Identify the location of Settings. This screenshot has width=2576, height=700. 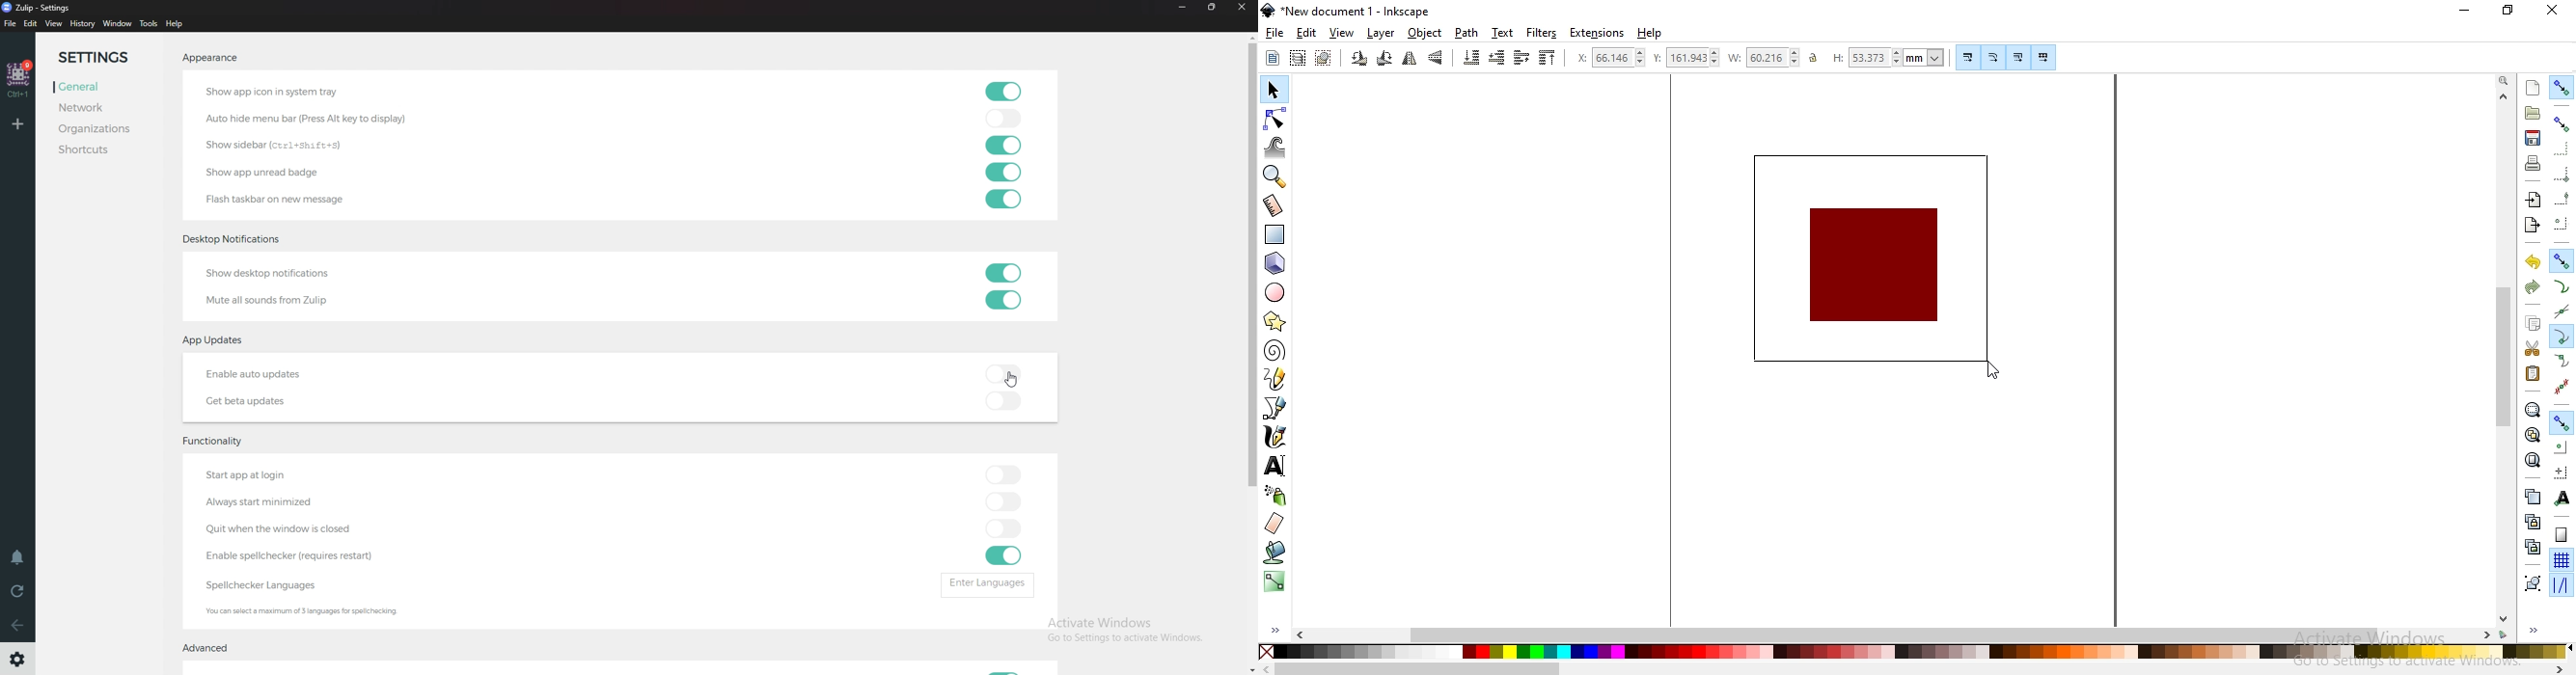
(103, 57).